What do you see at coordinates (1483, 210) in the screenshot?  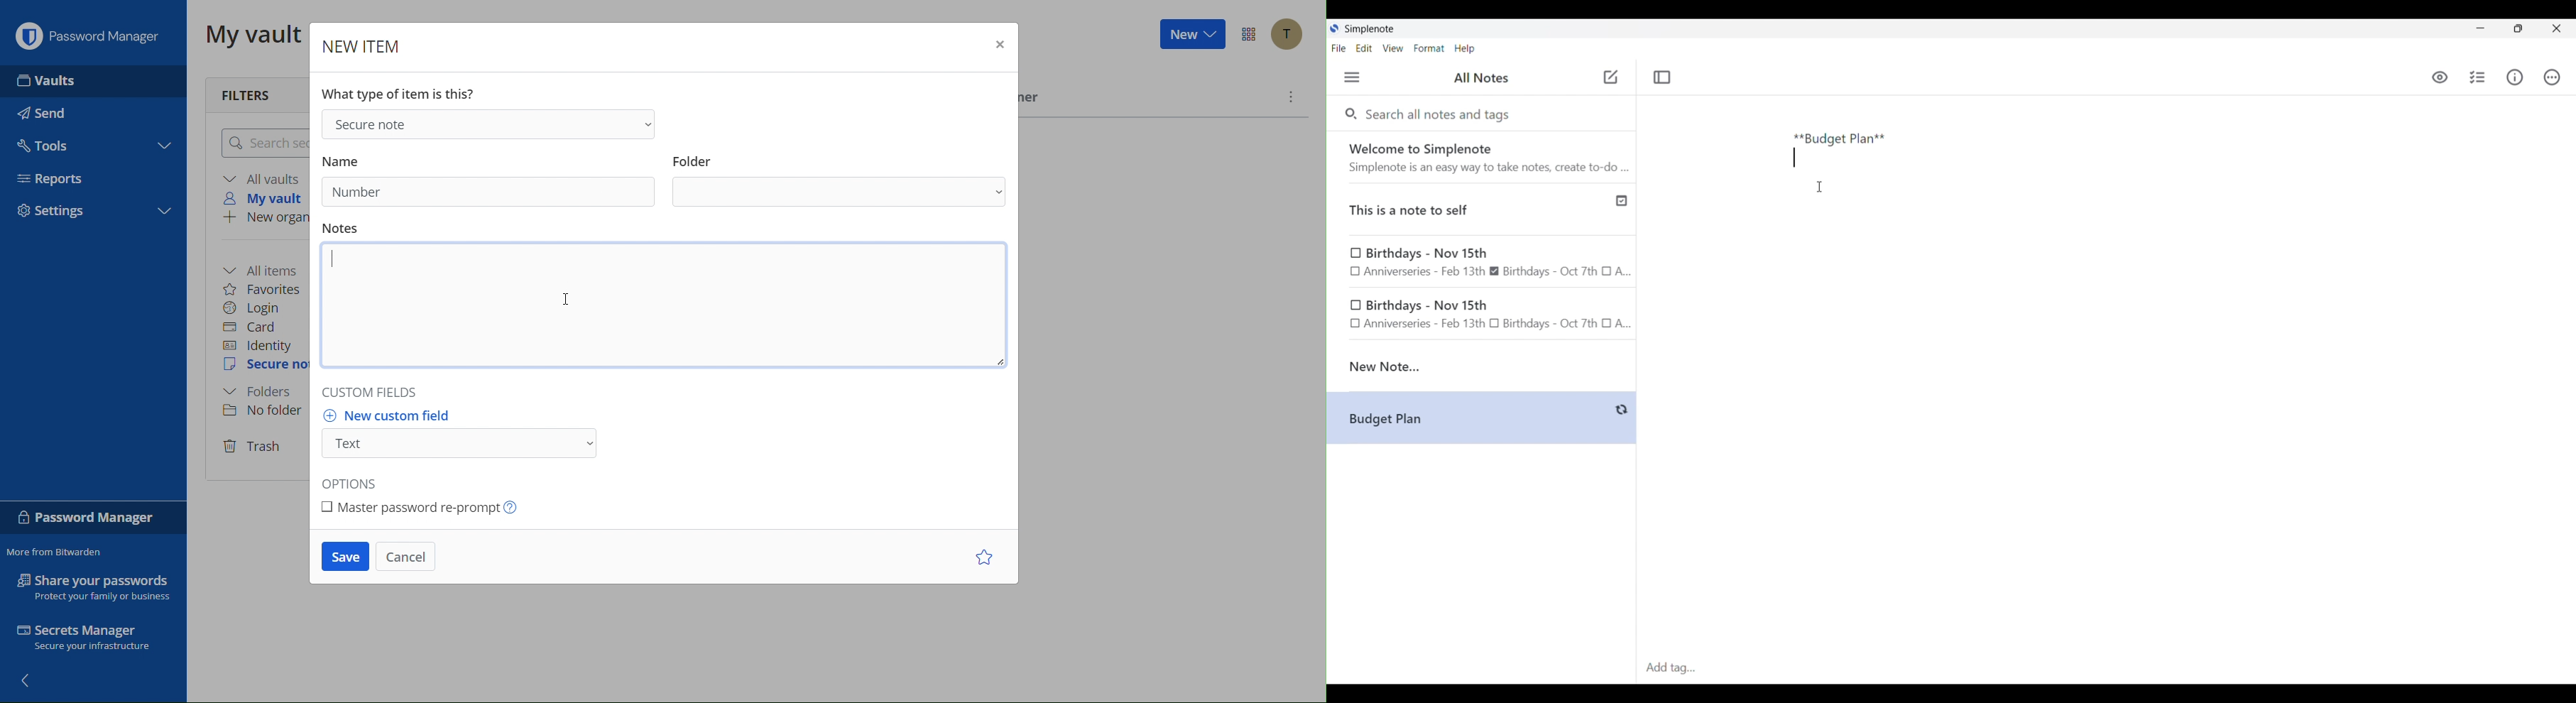 I see `Published note indicated by check icon` at bounding box center [1483, 210].